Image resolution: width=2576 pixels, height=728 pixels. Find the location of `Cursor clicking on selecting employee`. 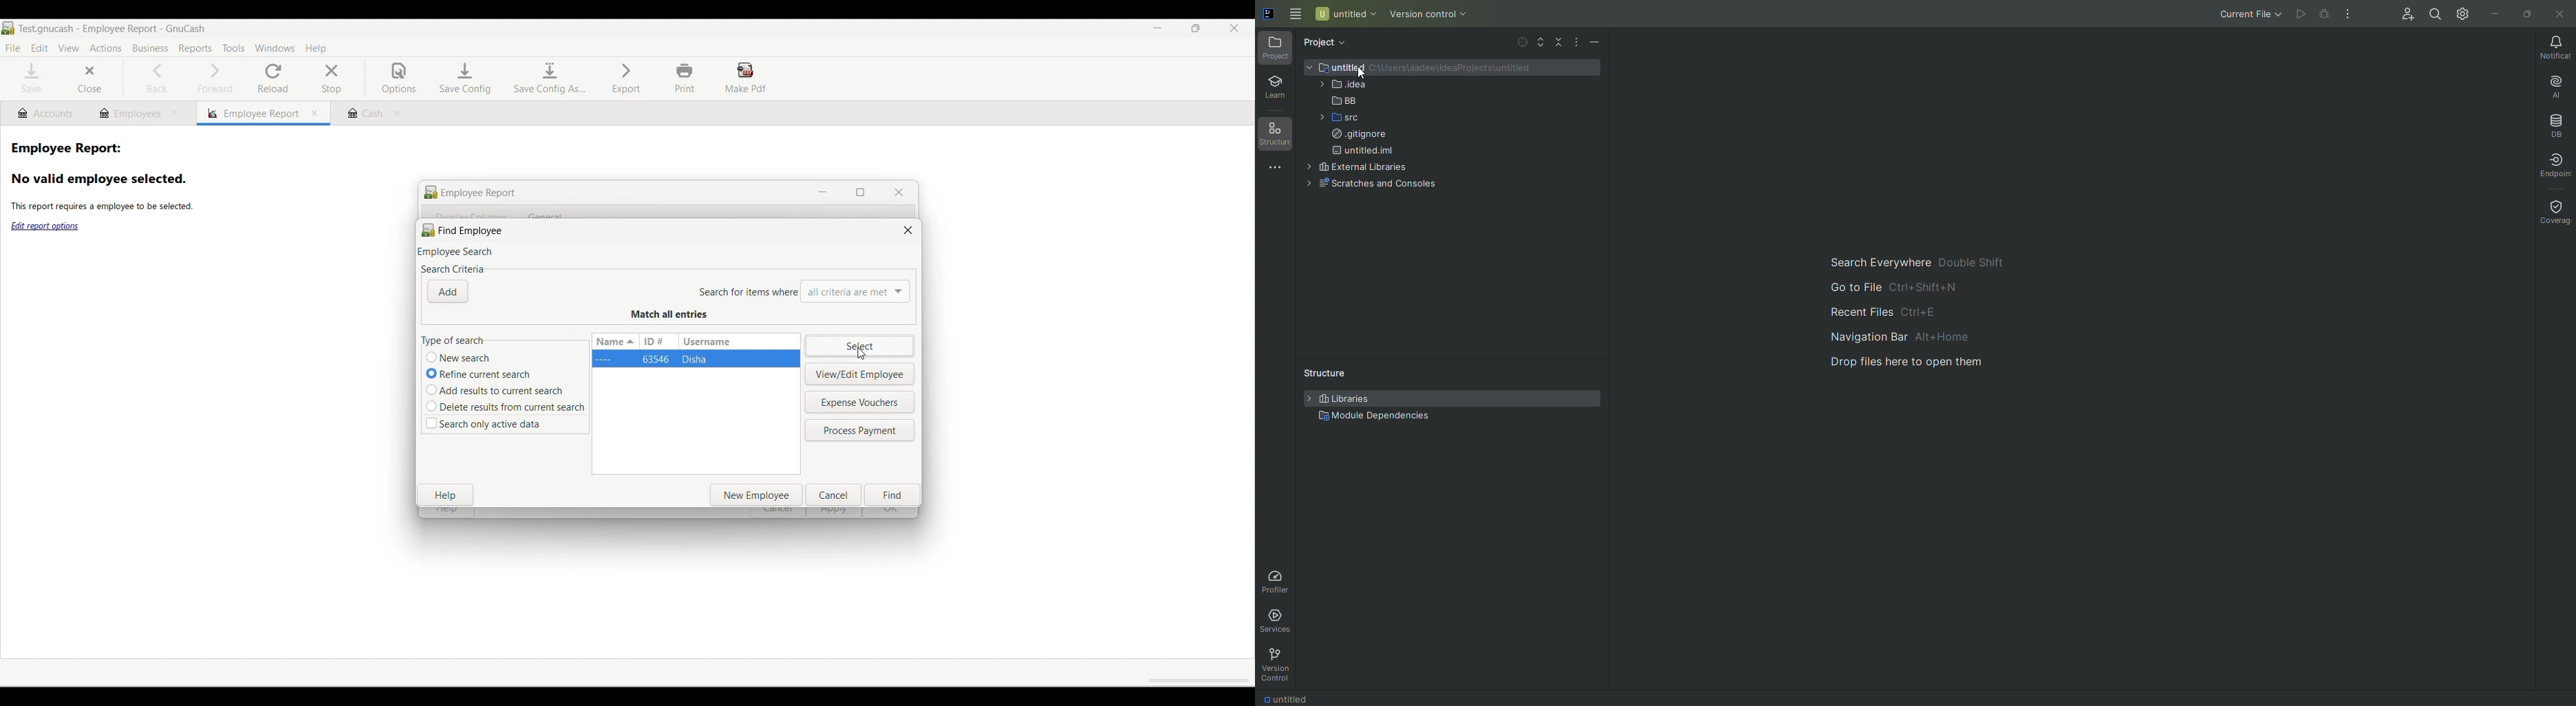

Cursor clicking on selecting employee is located at coordinates (861, 354).